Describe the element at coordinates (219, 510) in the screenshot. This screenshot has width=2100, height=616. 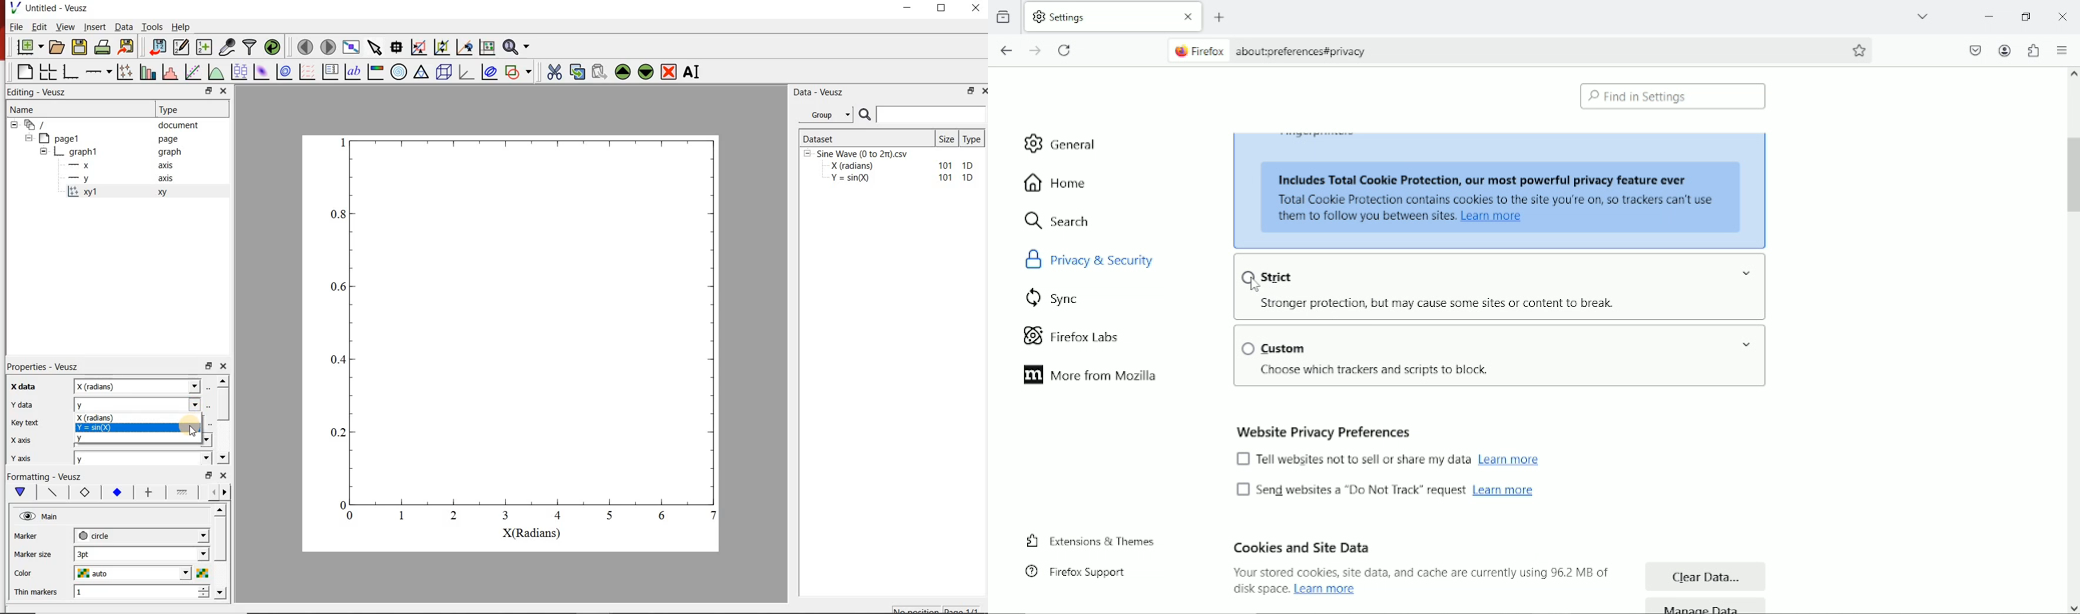
I see `Up` at that location.